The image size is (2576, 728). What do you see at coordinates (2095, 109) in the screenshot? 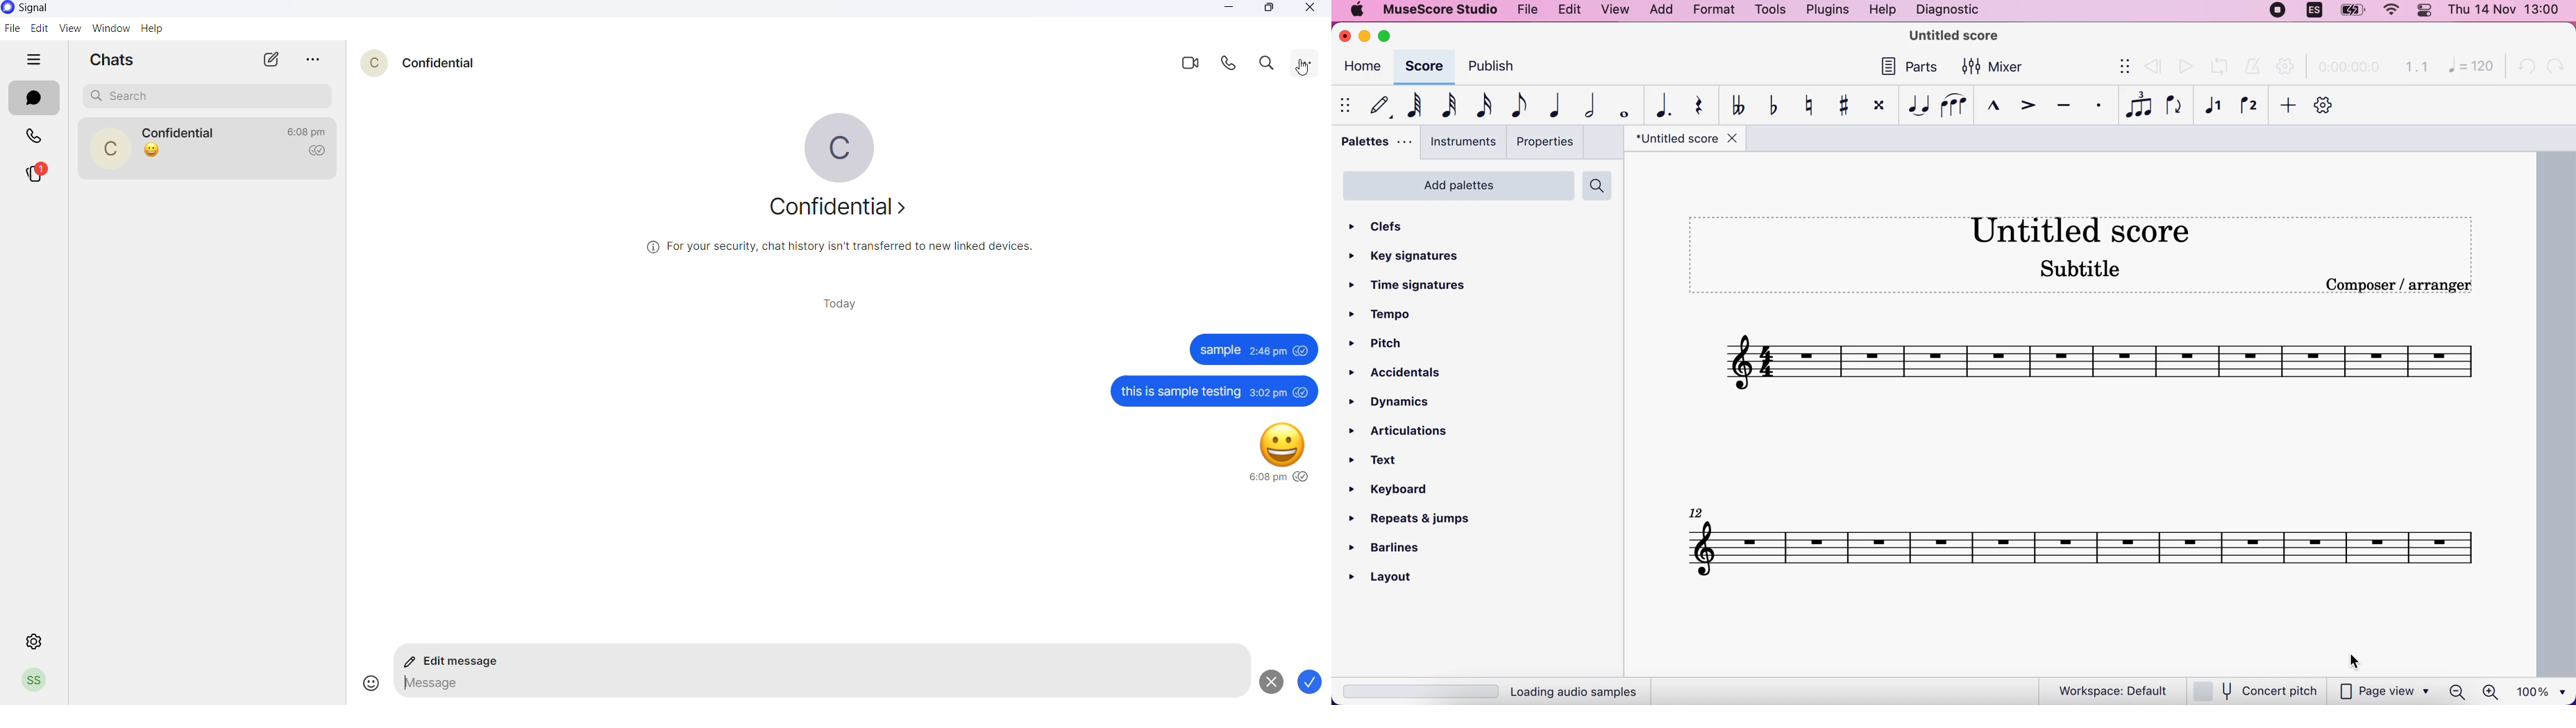
I see `staccato` at bounding box center [2095, 109].